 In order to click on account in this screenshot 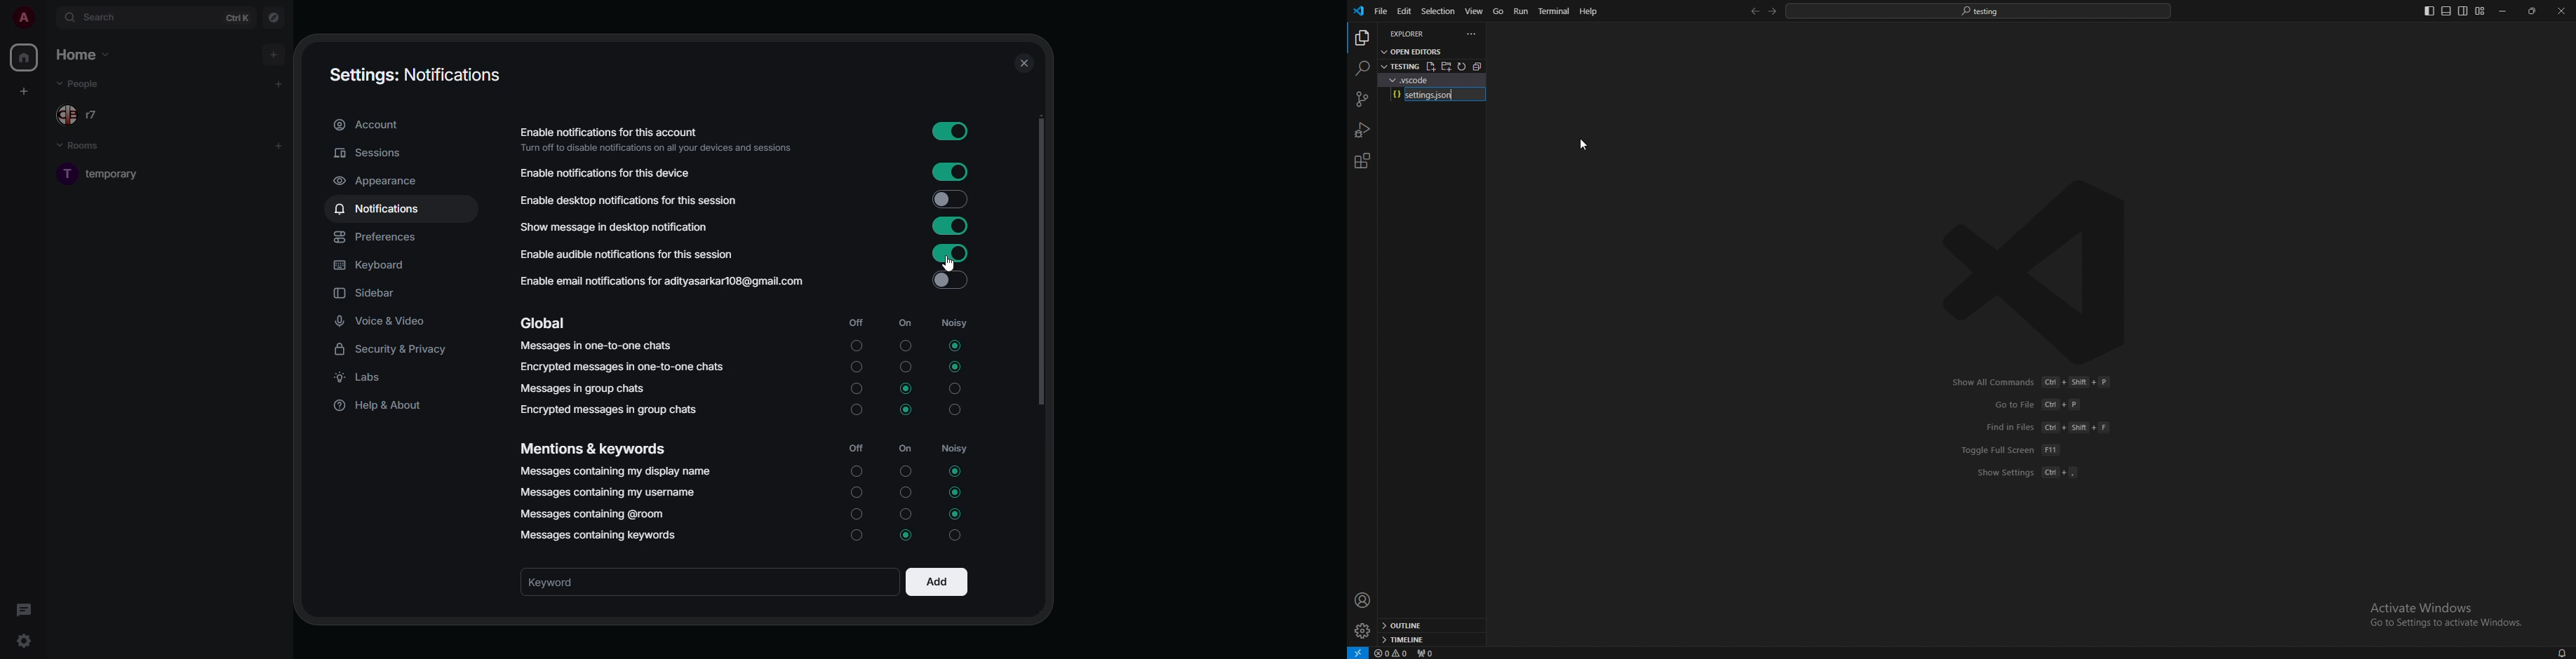, I will do `click(368, 124)`.